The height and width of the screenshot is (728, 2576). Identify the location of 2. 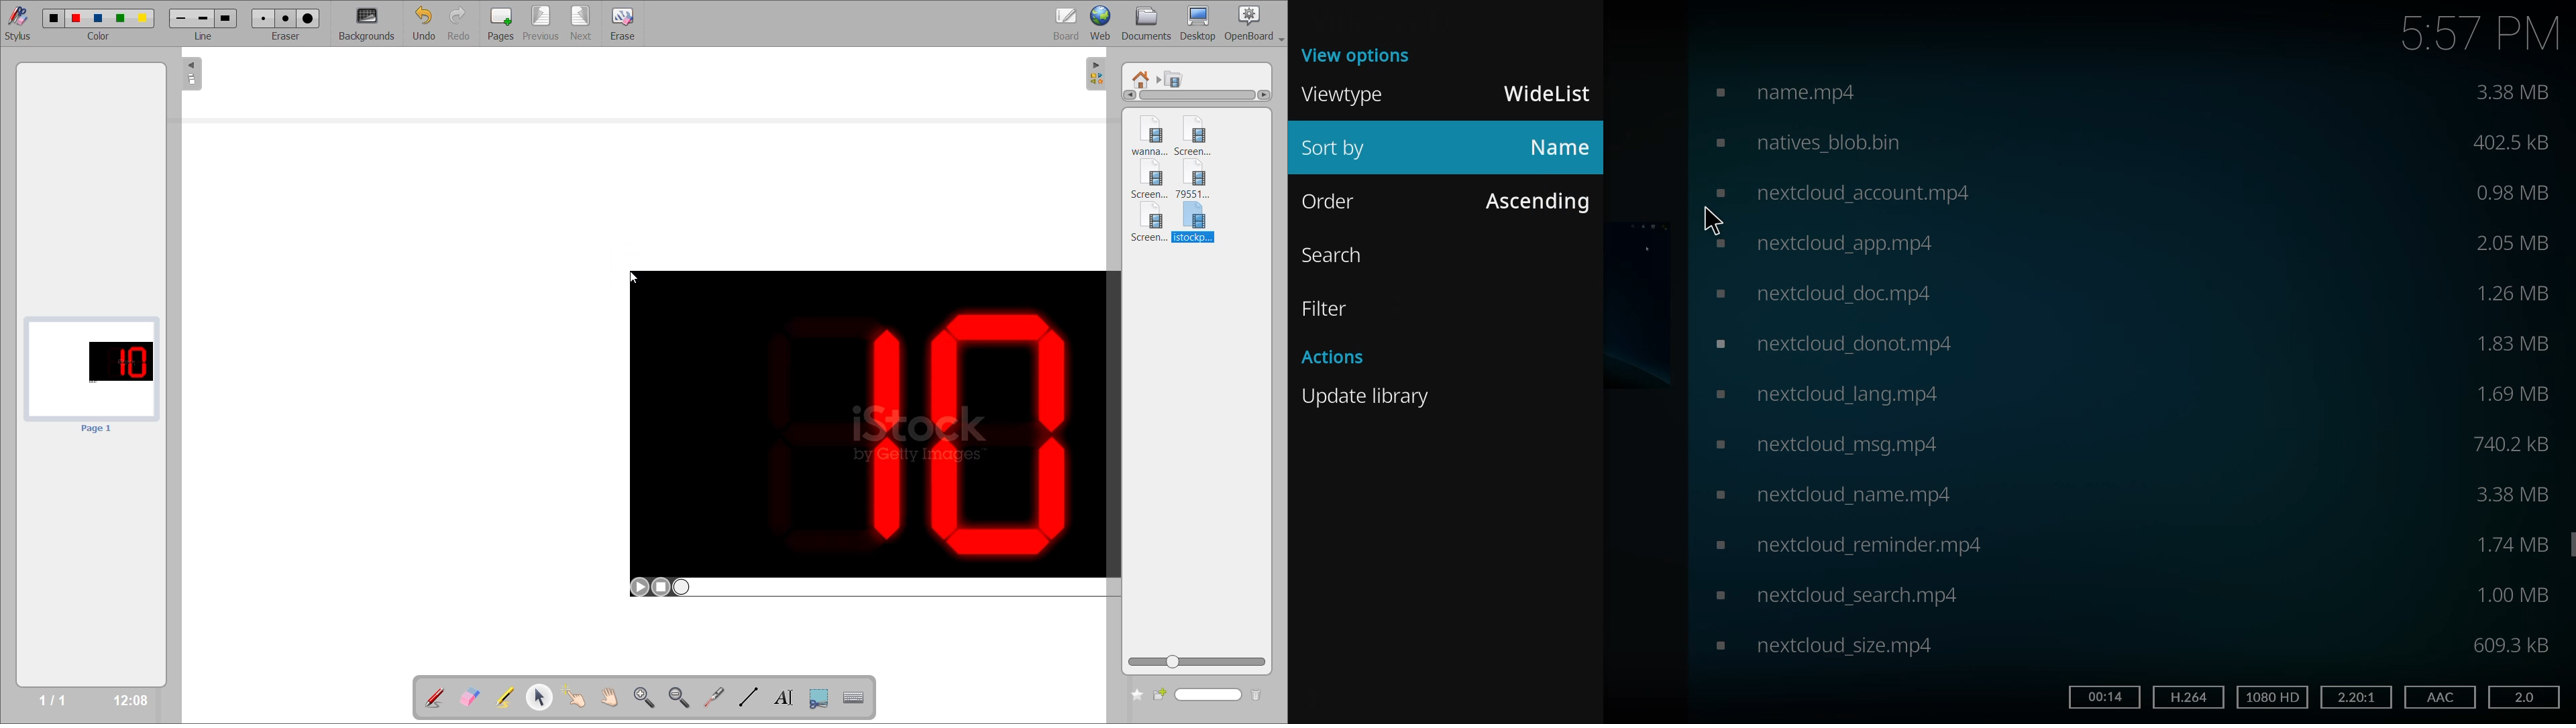
(2353, 696).